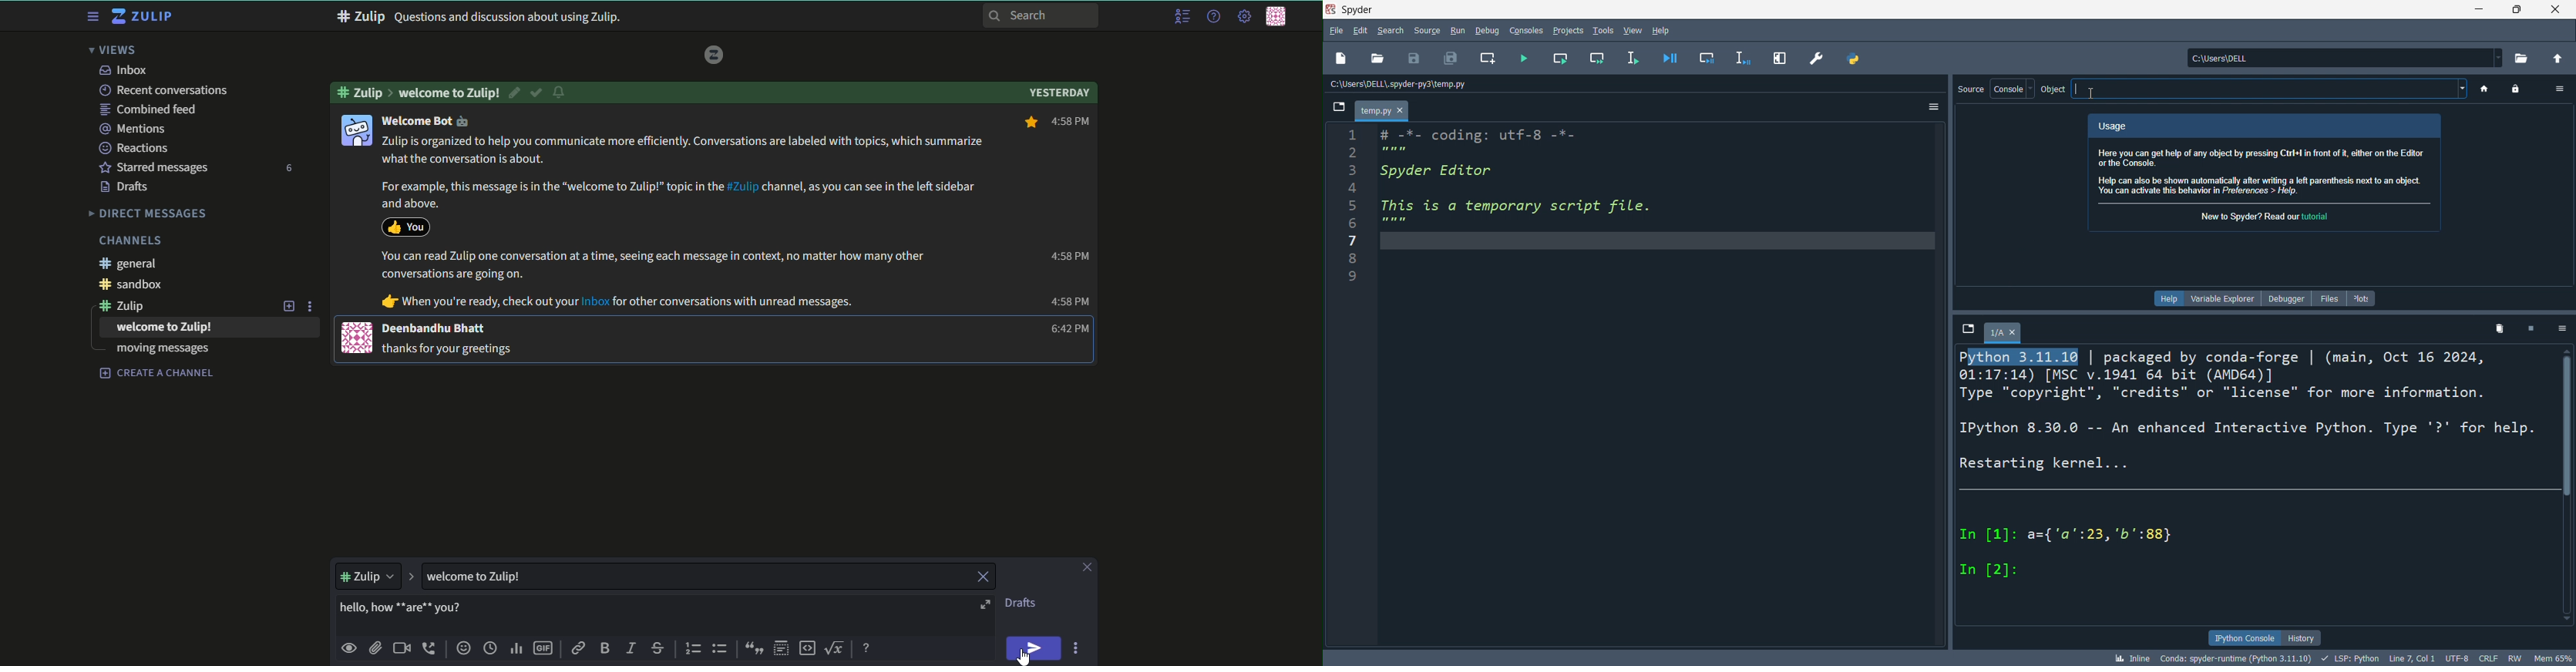 This screenshot has width=2576, height=672. What do you see at coordinates (411, 575) in the screenshot?
I see `expand` at bounding box center [411, 575].